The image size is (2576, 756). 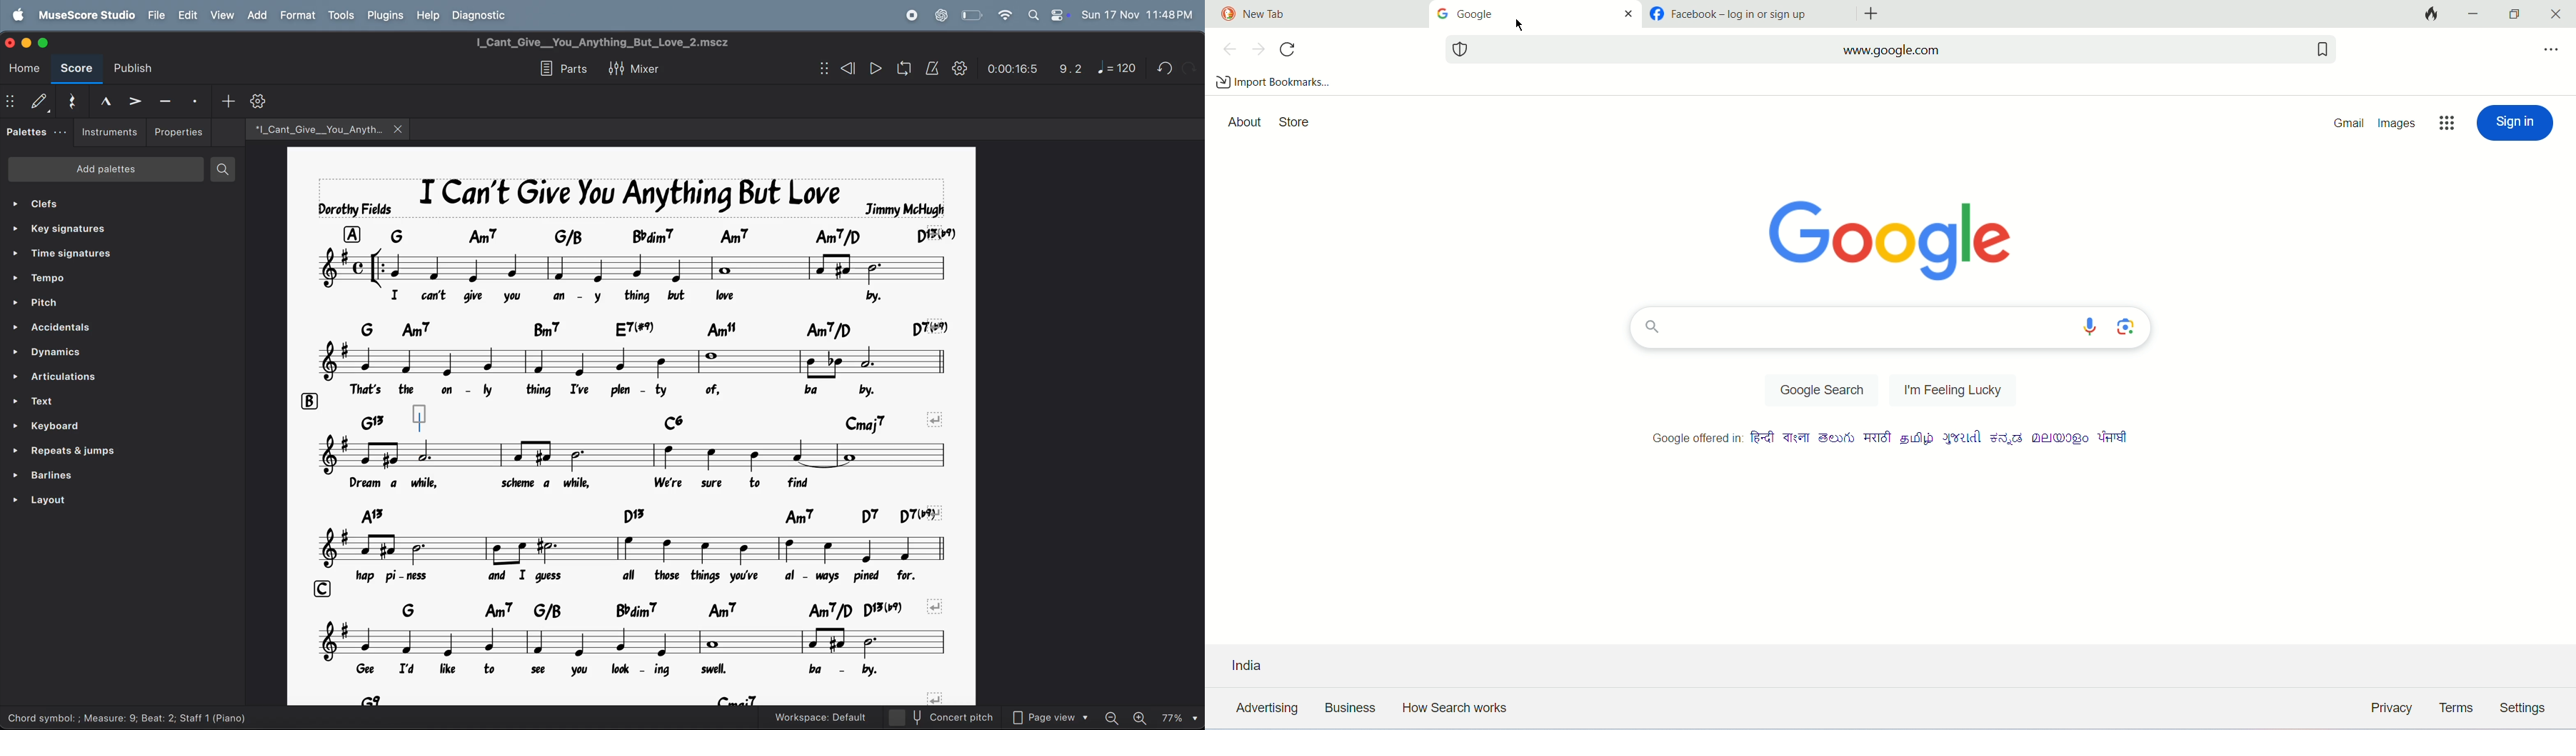 What do you see at coordinates (270, 100) in the screenshot?
I see `customize tool bar` at bounding box center [270, 100].